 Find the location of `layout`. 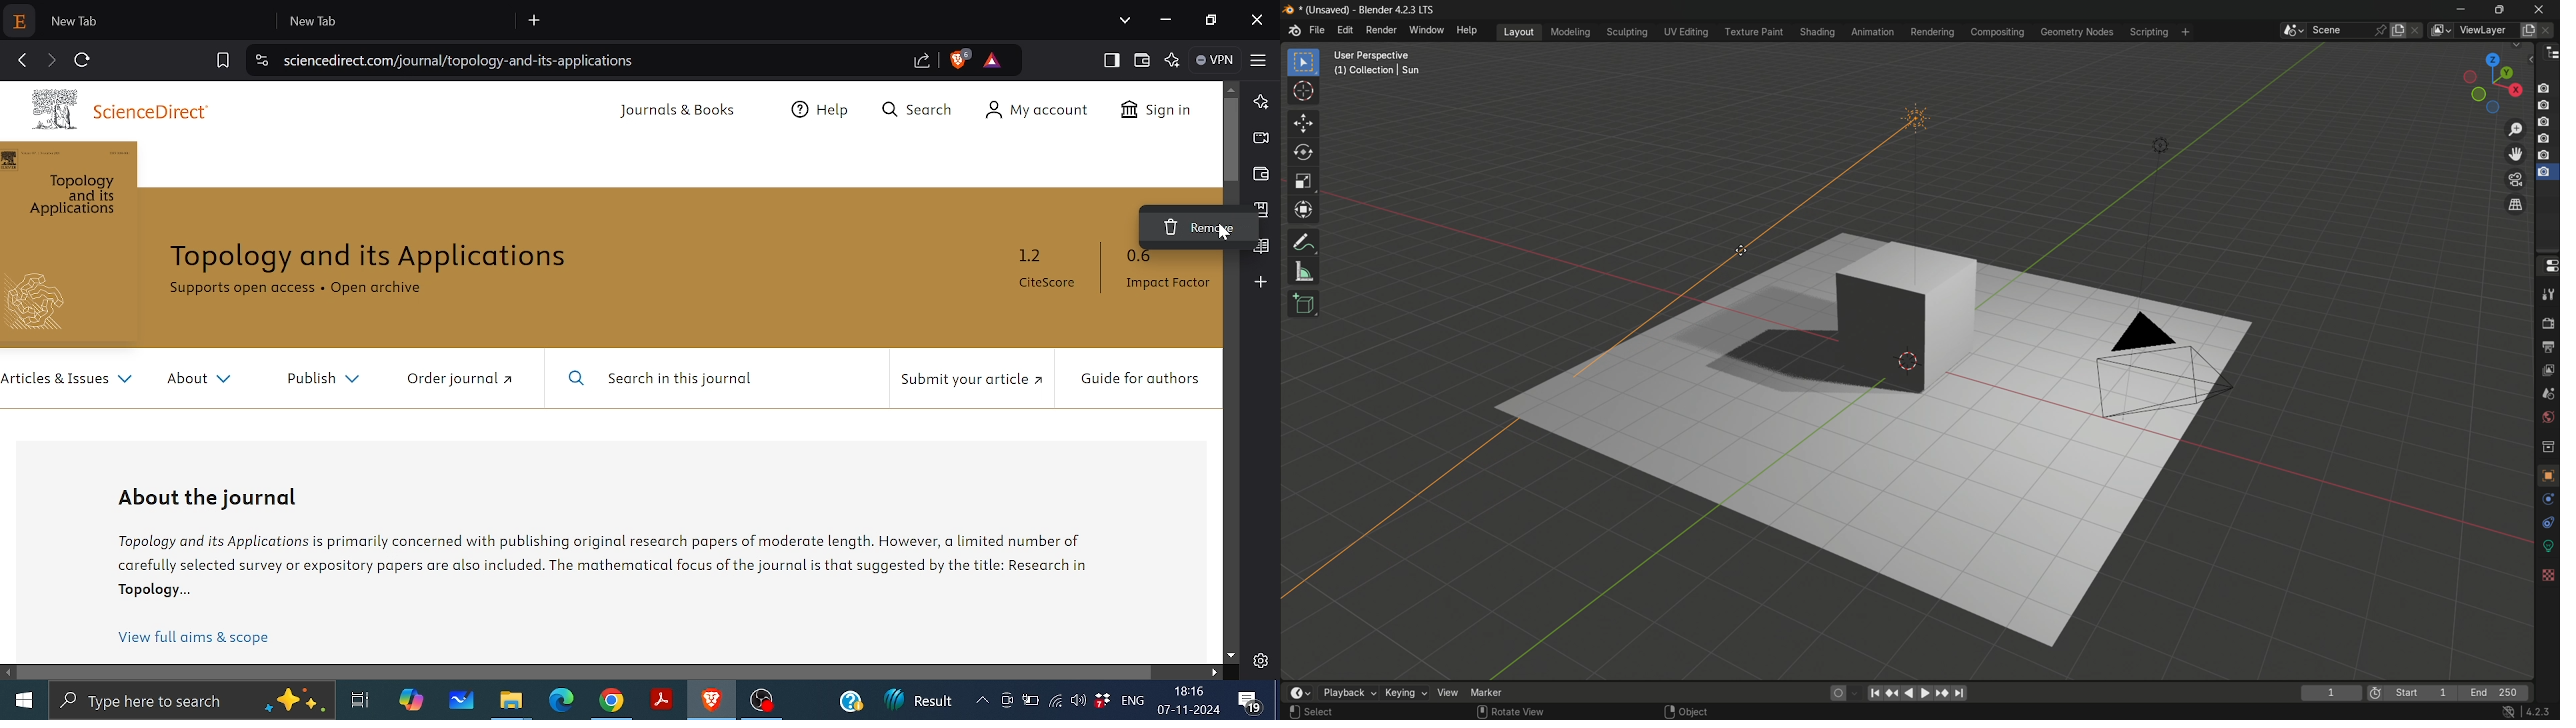

layout is located at coordinates (1521, 31).